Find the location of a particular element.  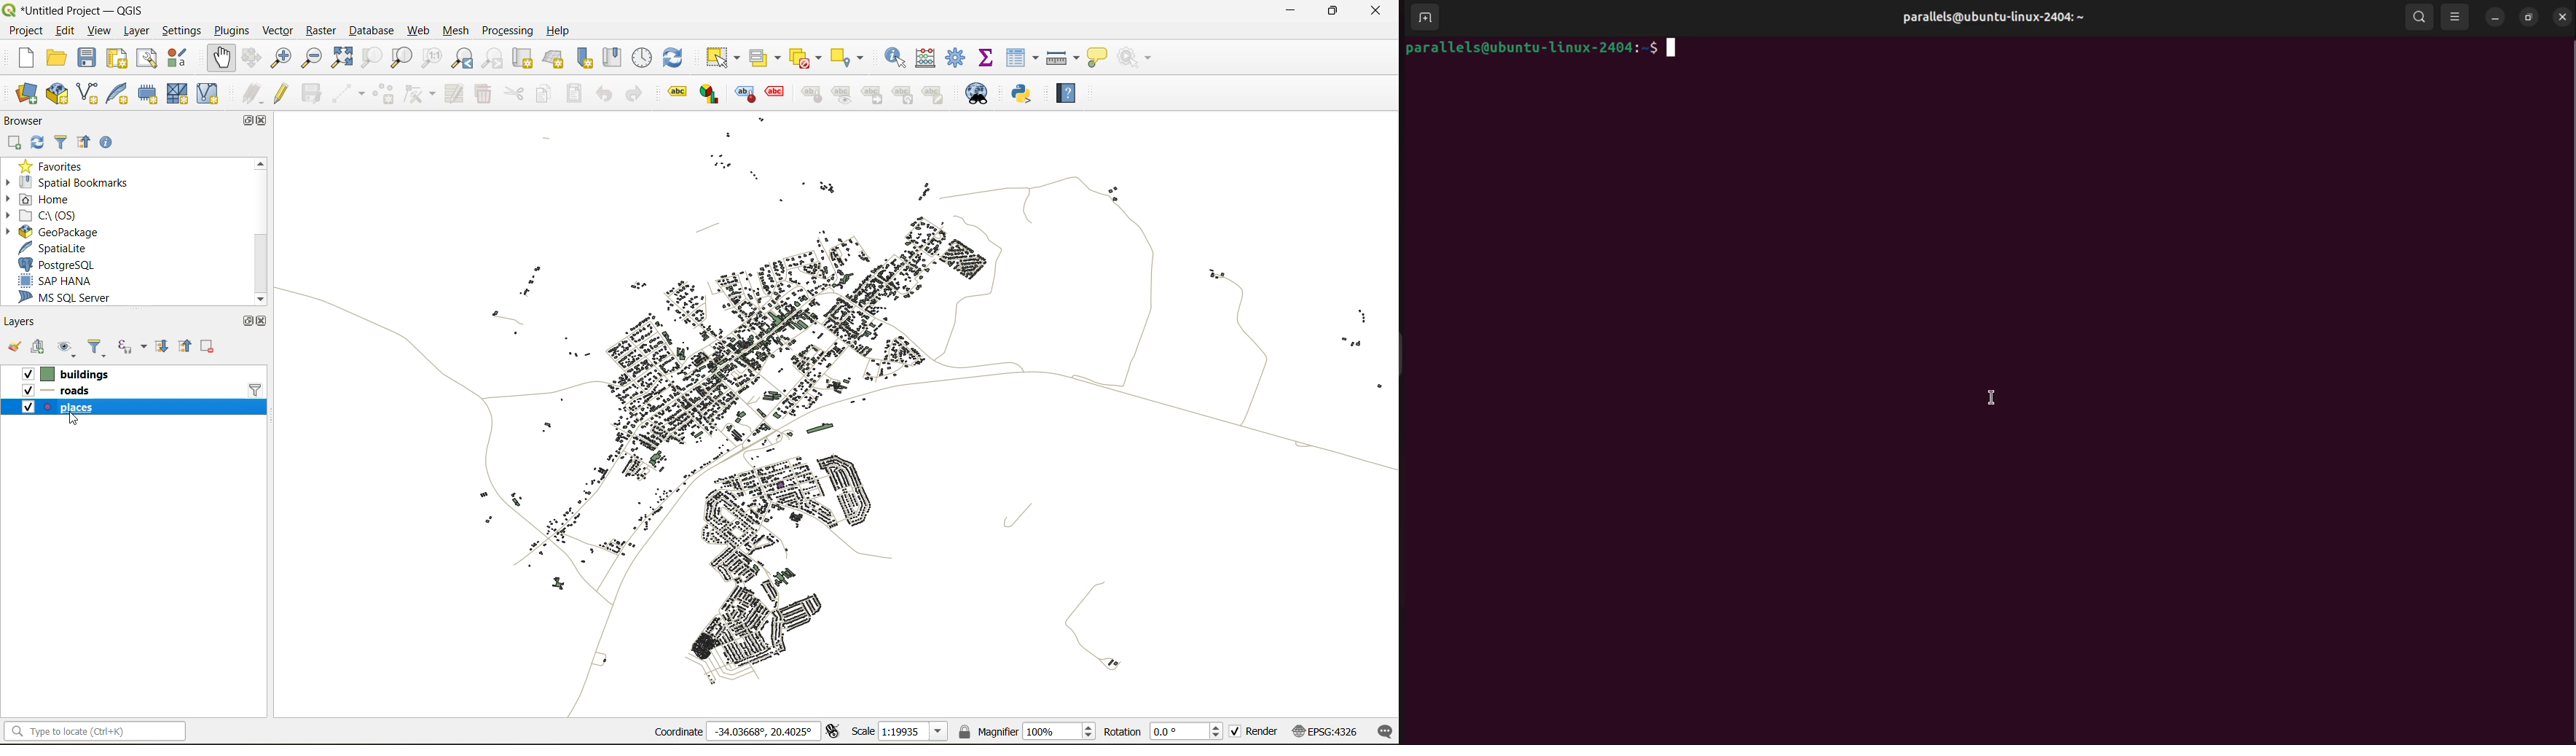

undo is located at coordinates (603, 93).